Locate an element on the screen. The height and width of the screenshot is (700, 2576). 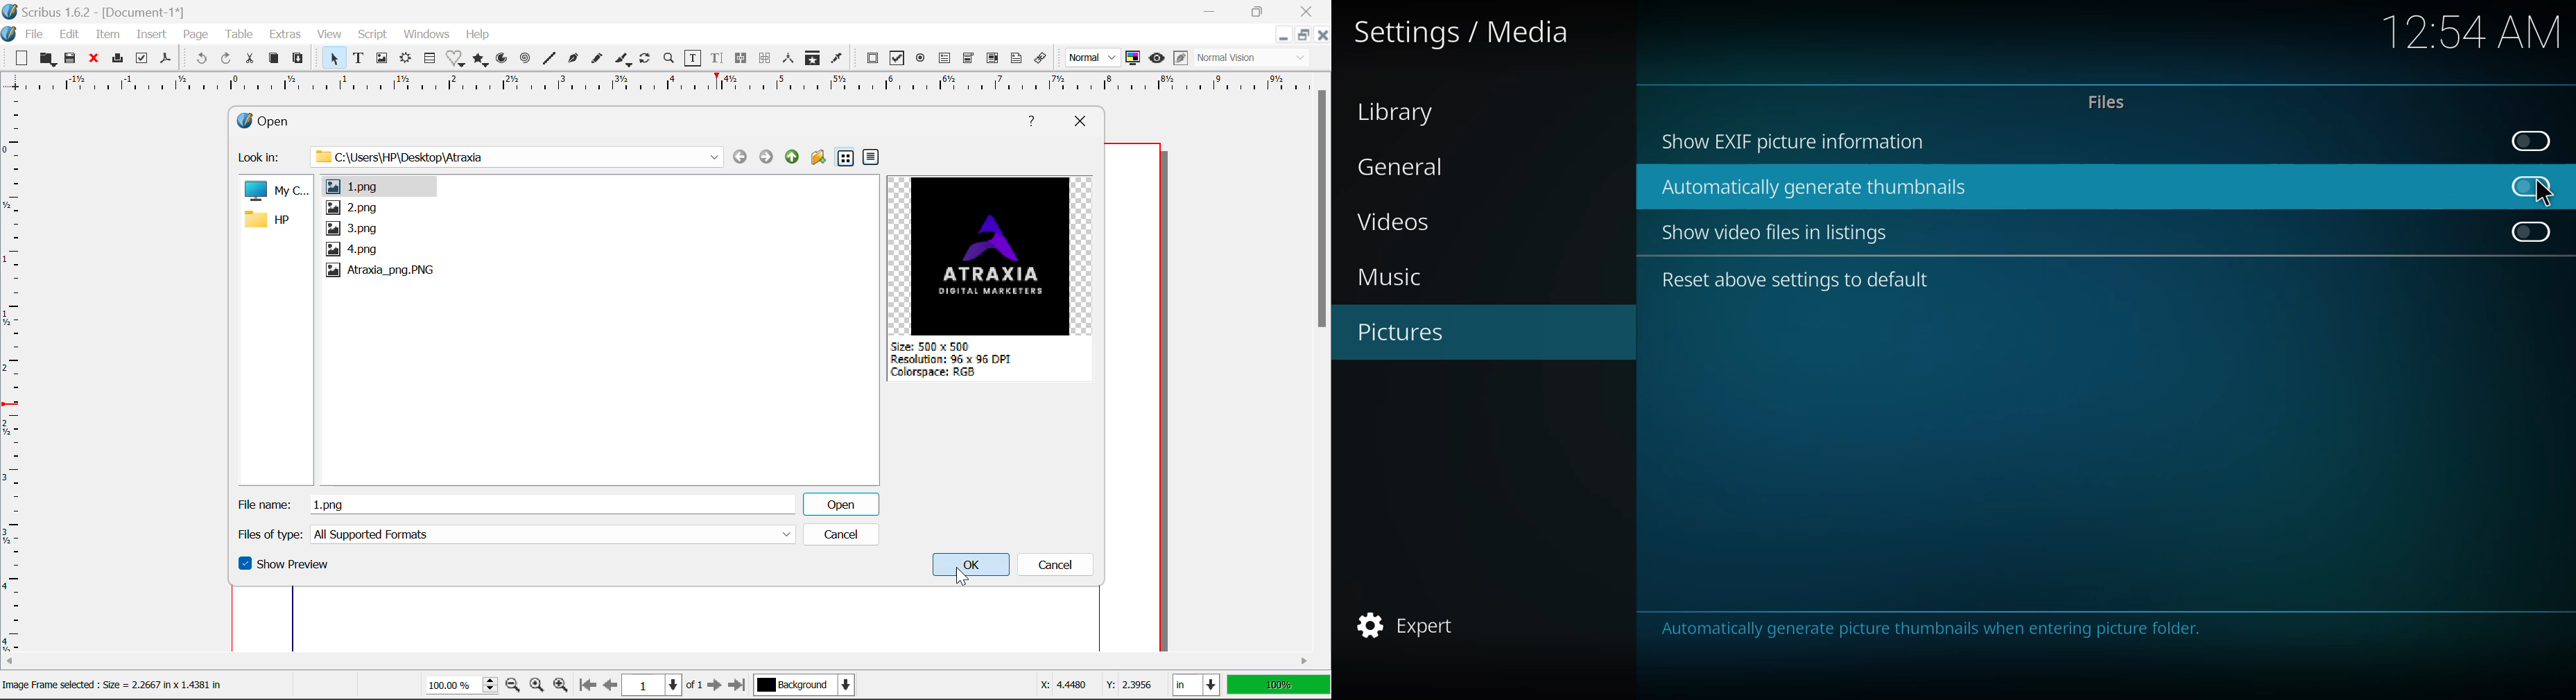
X: 4.4480 is located at coordinates (1062, 683).